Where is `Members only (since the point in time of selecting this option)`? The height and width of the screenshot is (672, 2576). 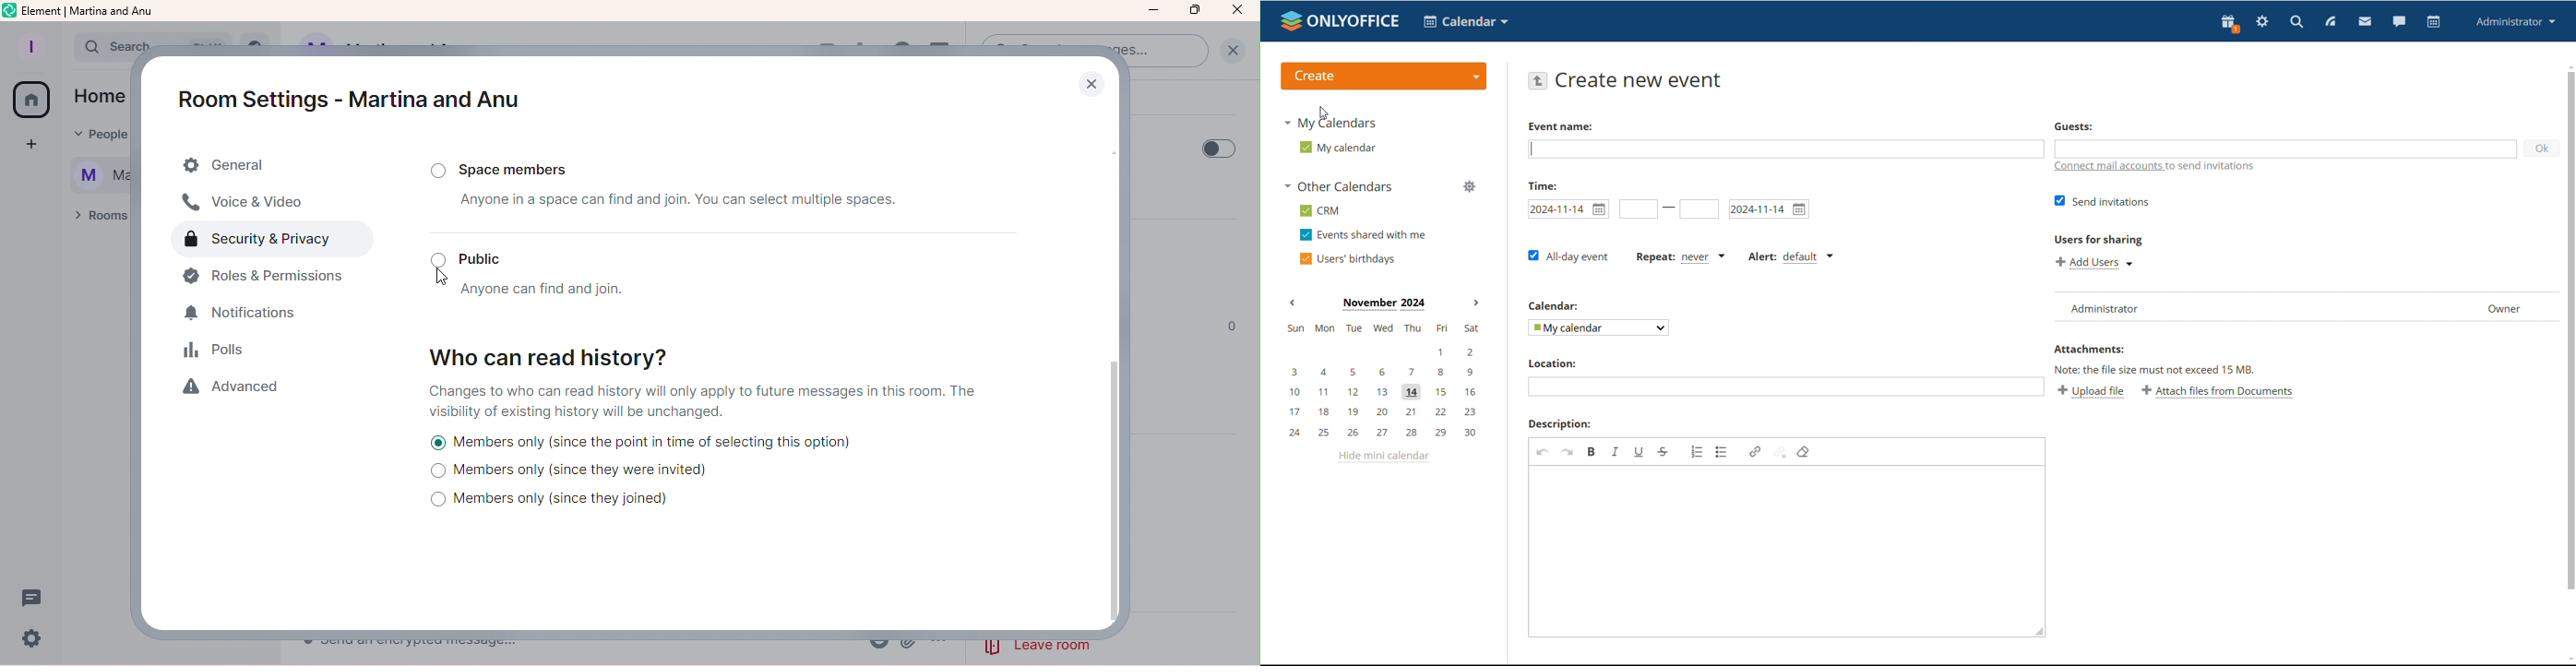 Members only (since the point in time of selecting this option) is located at coordinates (642, 442).